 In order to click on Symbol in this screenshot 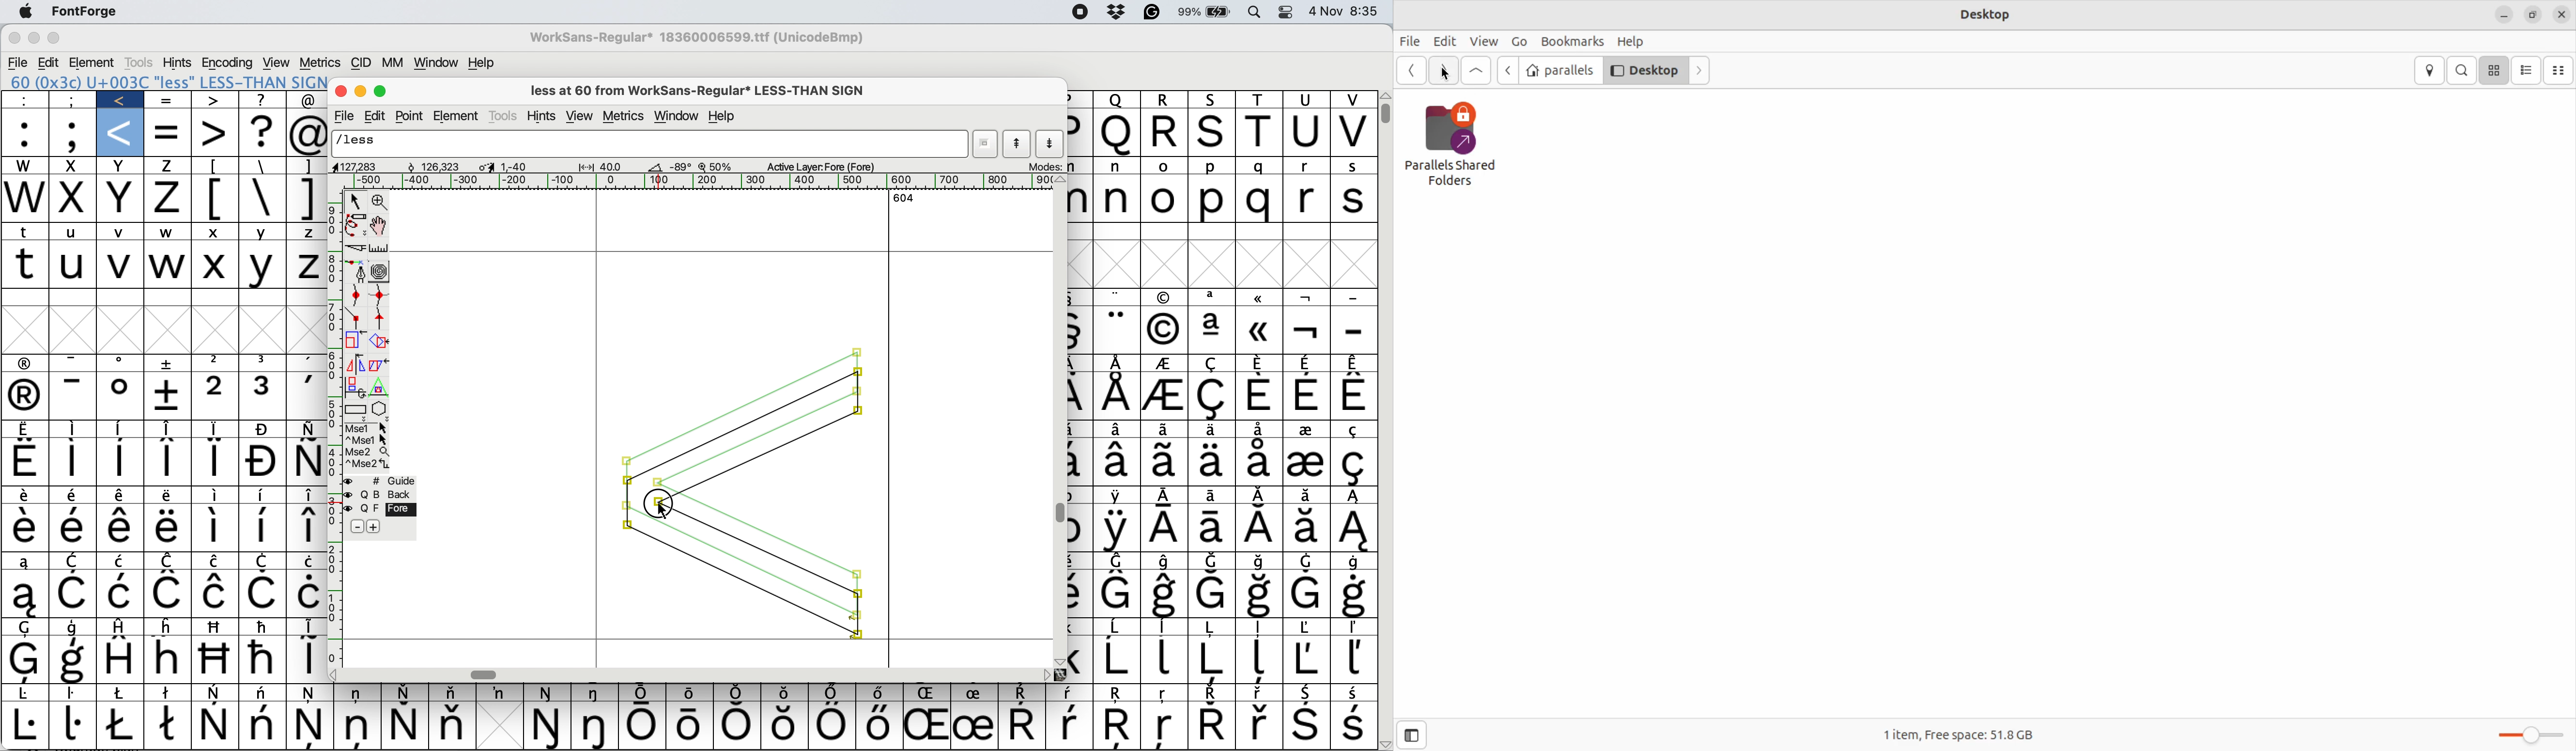, I will do `click(162, 527)`.